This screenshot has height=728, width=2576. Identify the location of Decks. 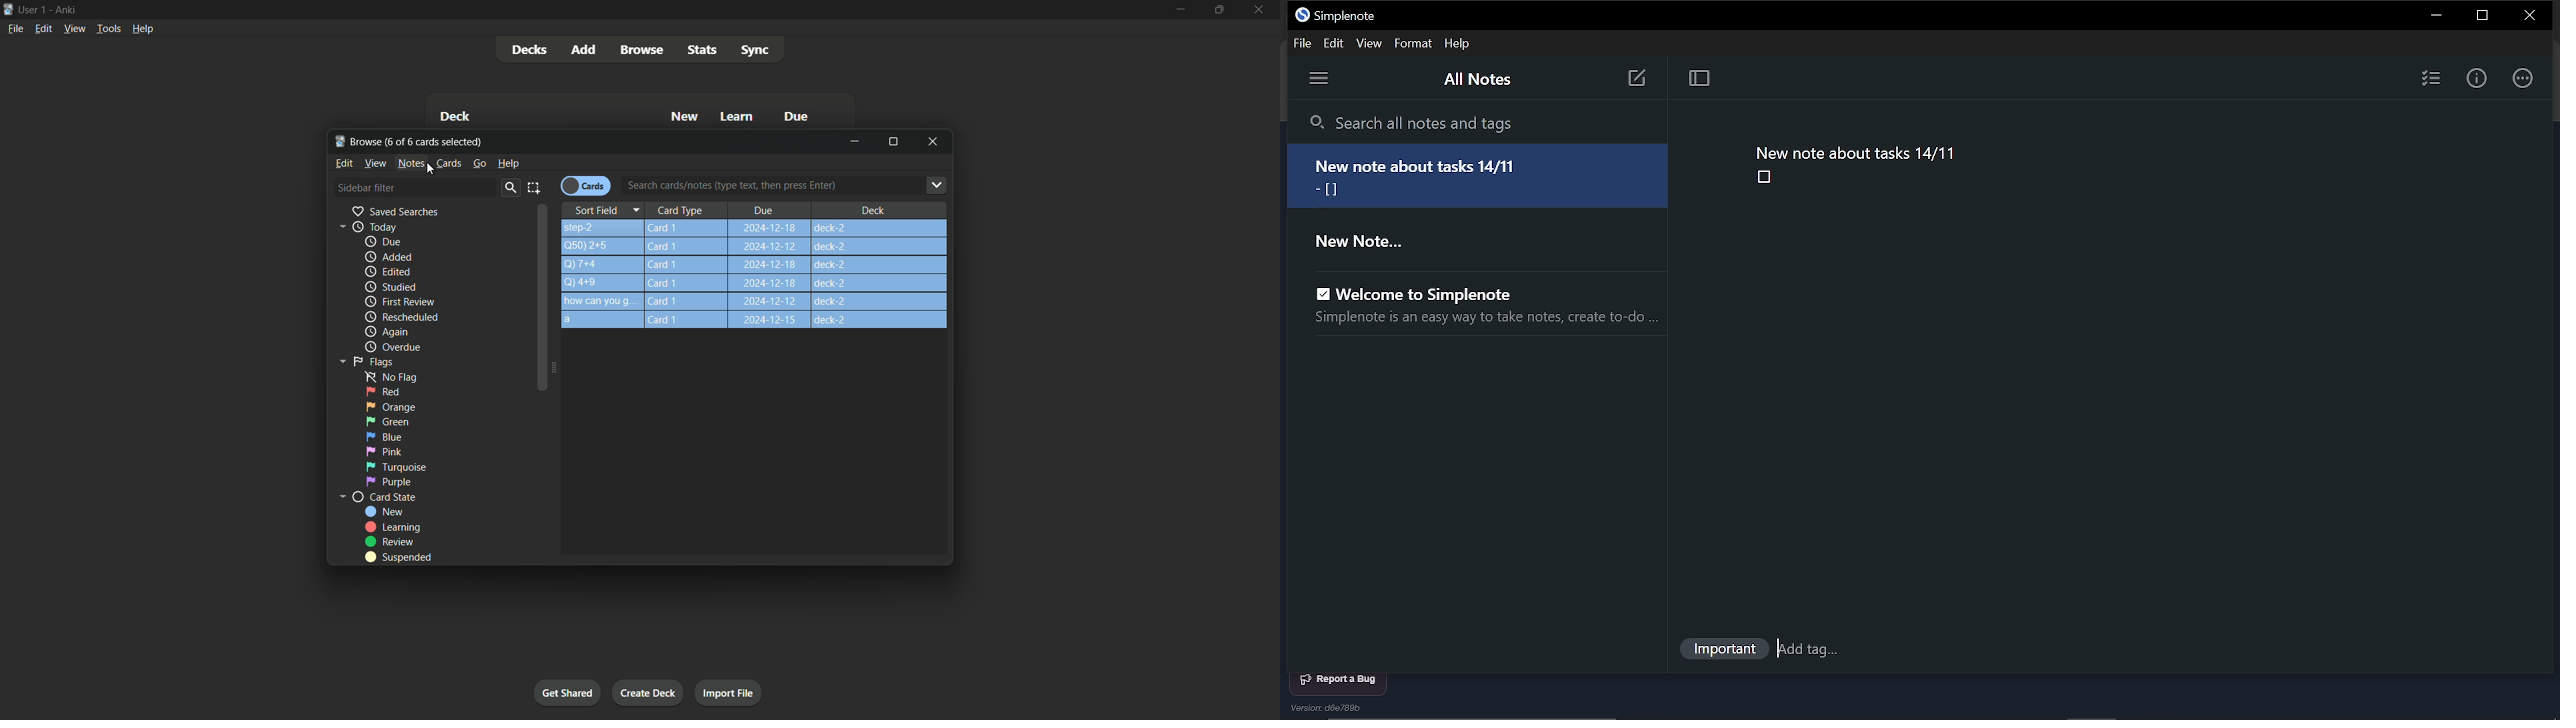
(530, 50).